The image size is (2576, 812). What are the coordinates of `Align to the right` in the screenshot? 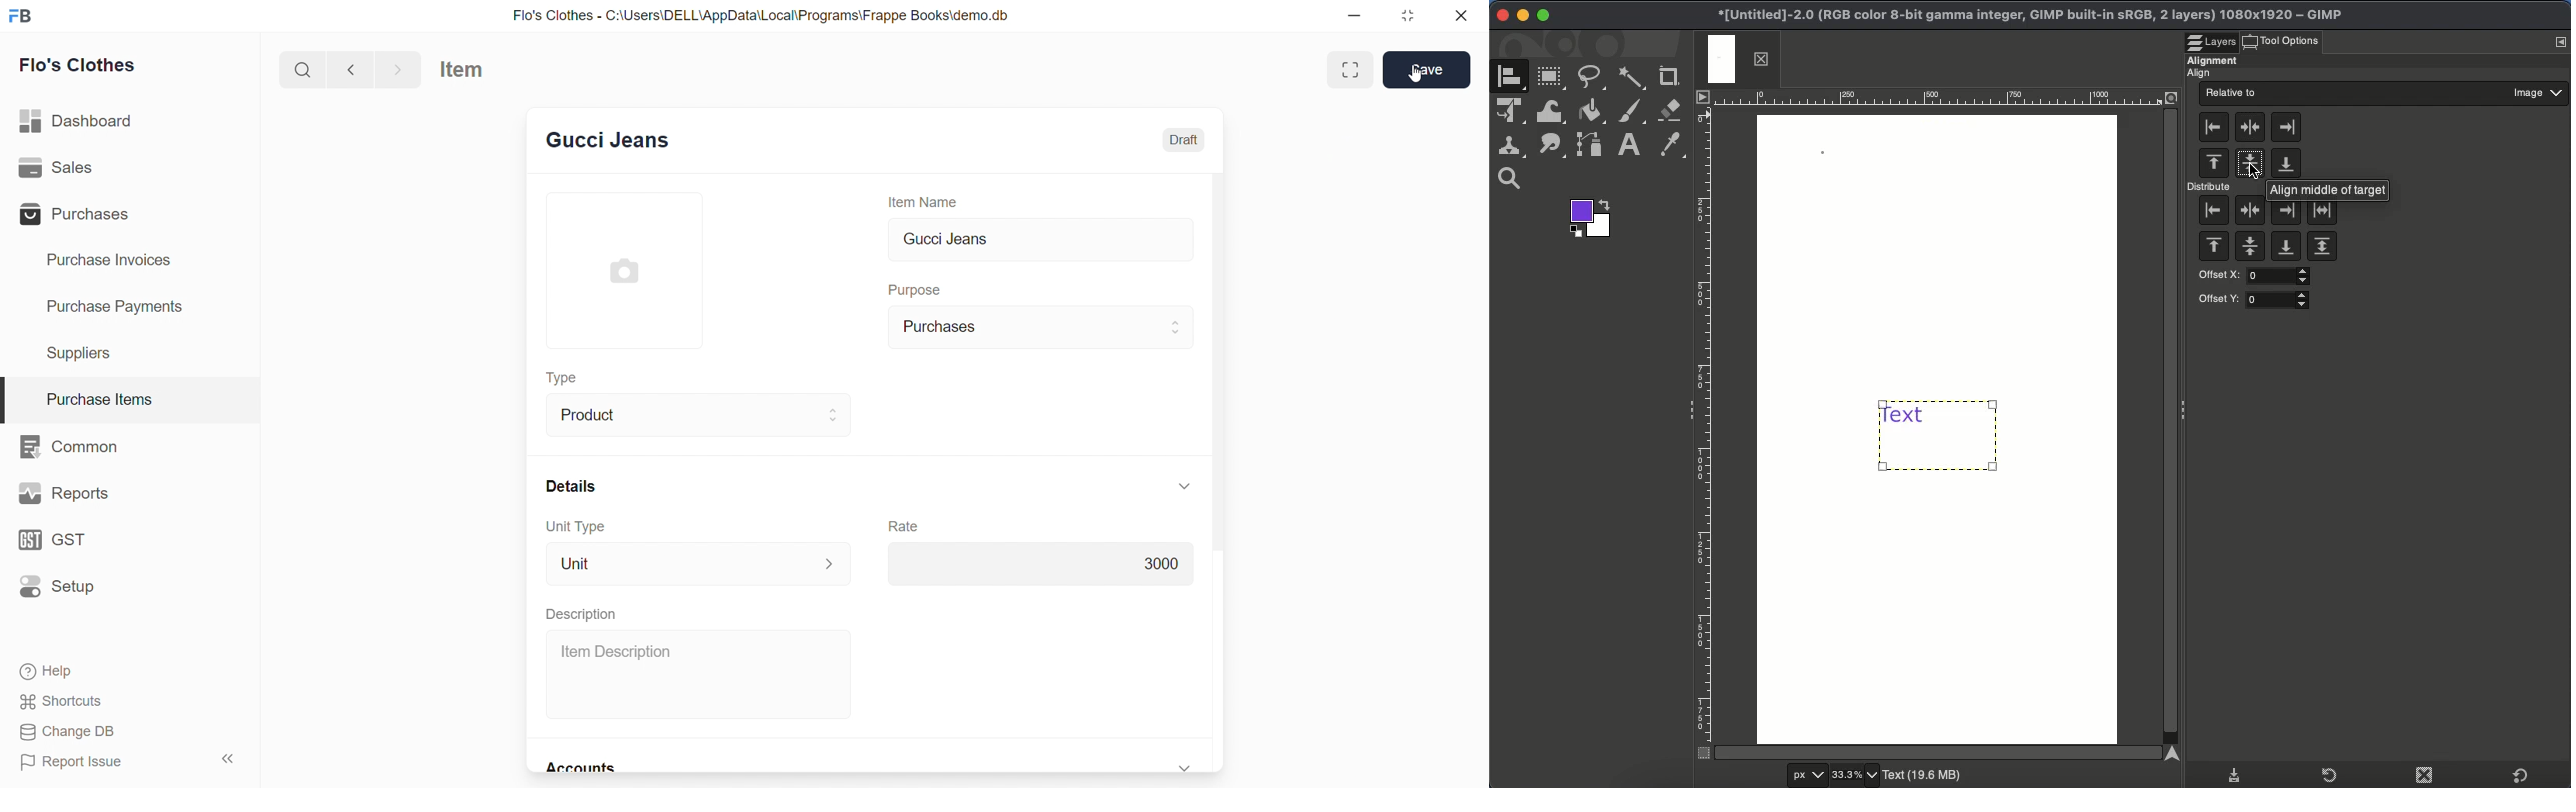 It's located at (2286, 126).